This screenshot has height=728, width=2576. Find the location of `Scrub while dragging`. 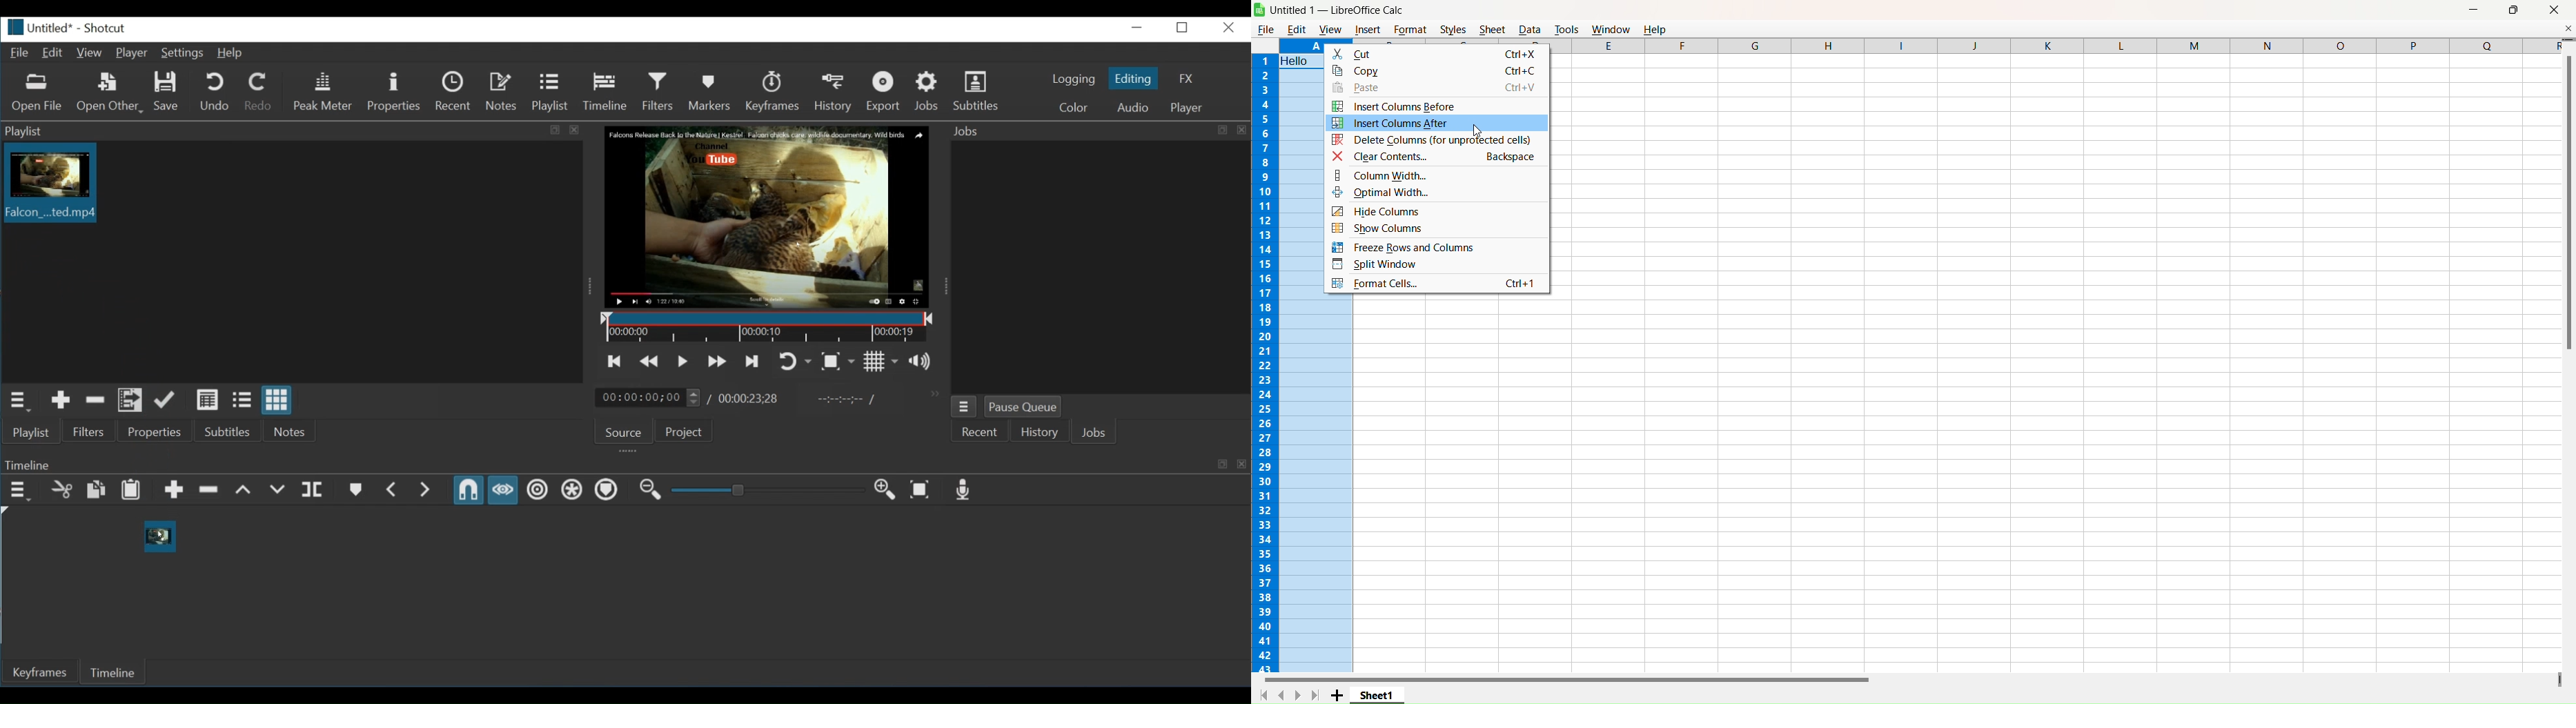

Scrub while dragging is located at coordinates (503, 490).